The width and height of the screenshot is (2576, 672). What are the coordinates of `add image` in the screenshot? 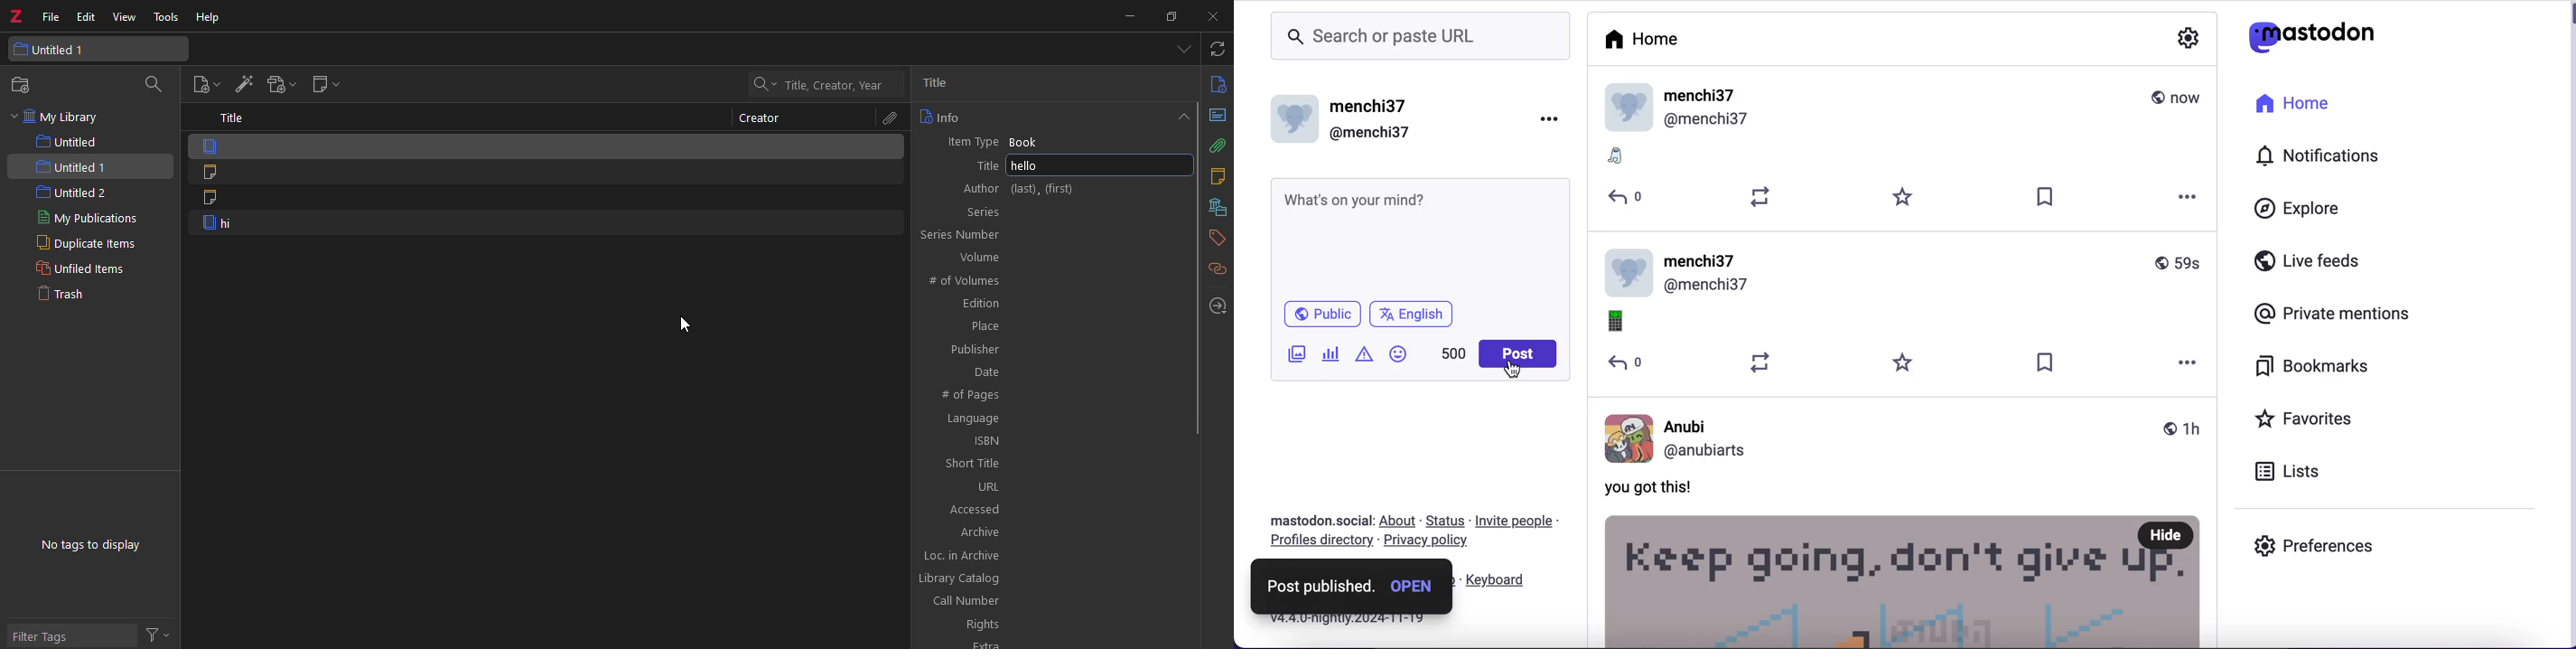 It's located at (1297, 354).